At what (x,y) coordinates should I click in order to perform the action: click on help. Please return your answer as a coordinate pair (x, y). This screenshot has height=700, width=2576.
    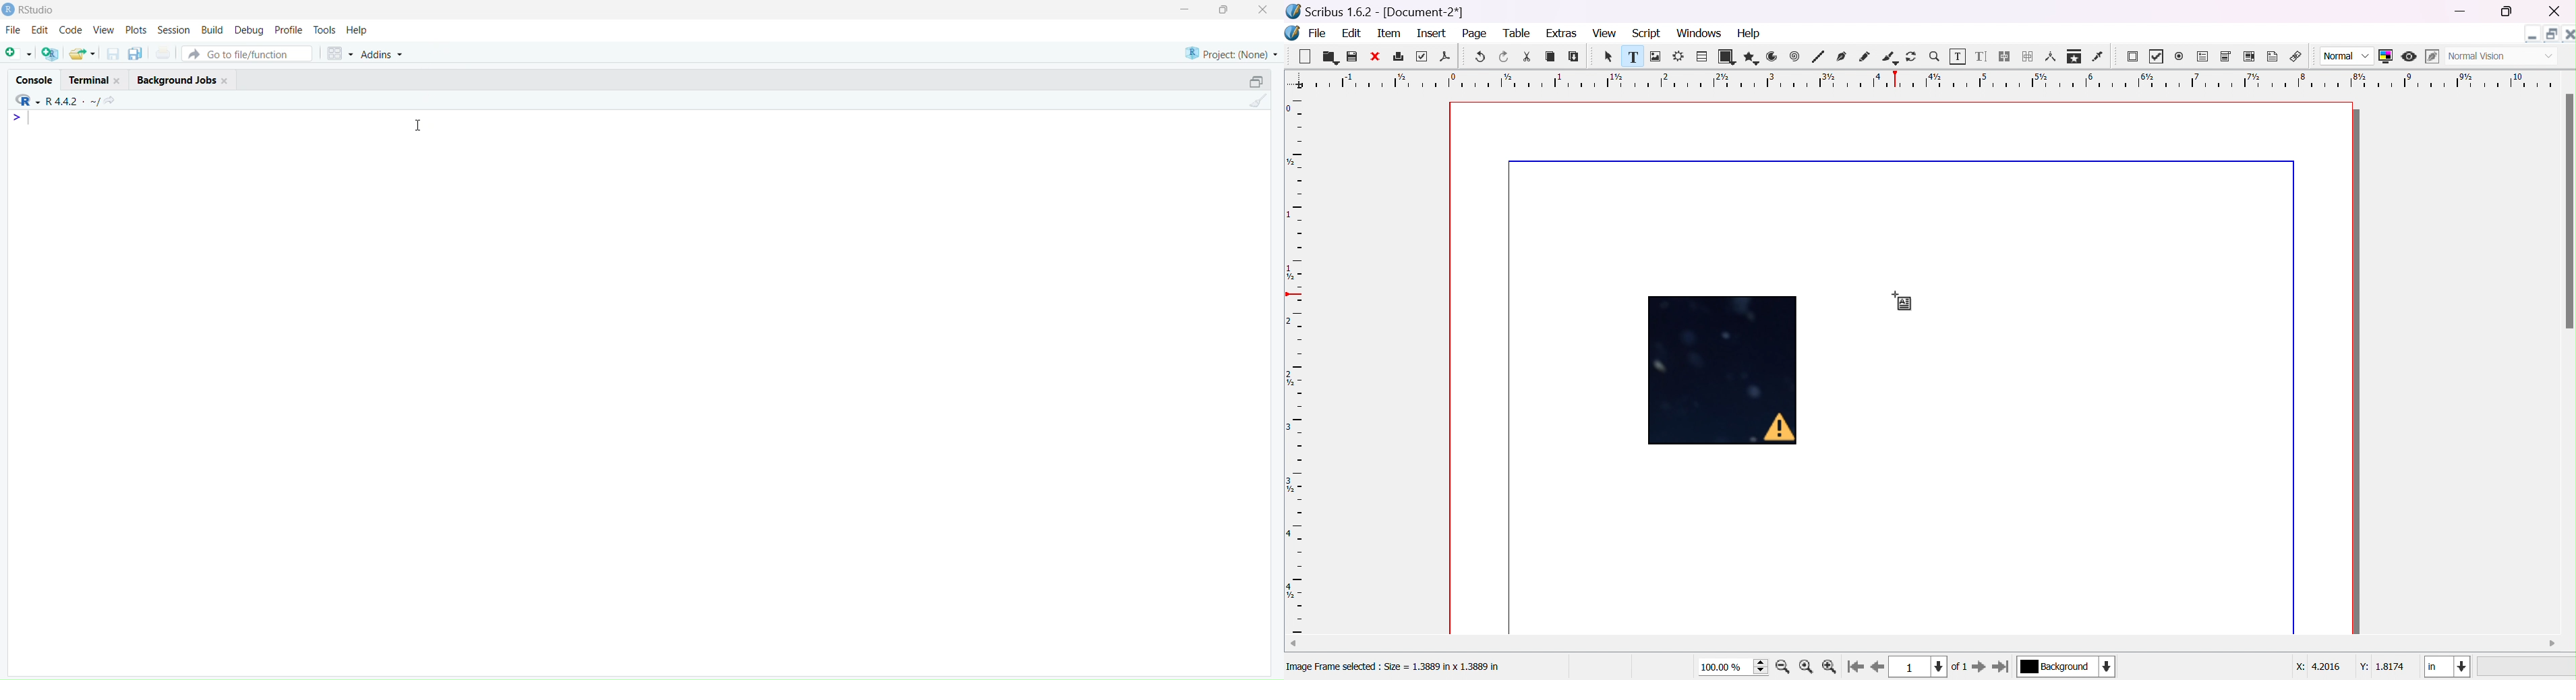
    Looking at the image, I should click on (358, 31).